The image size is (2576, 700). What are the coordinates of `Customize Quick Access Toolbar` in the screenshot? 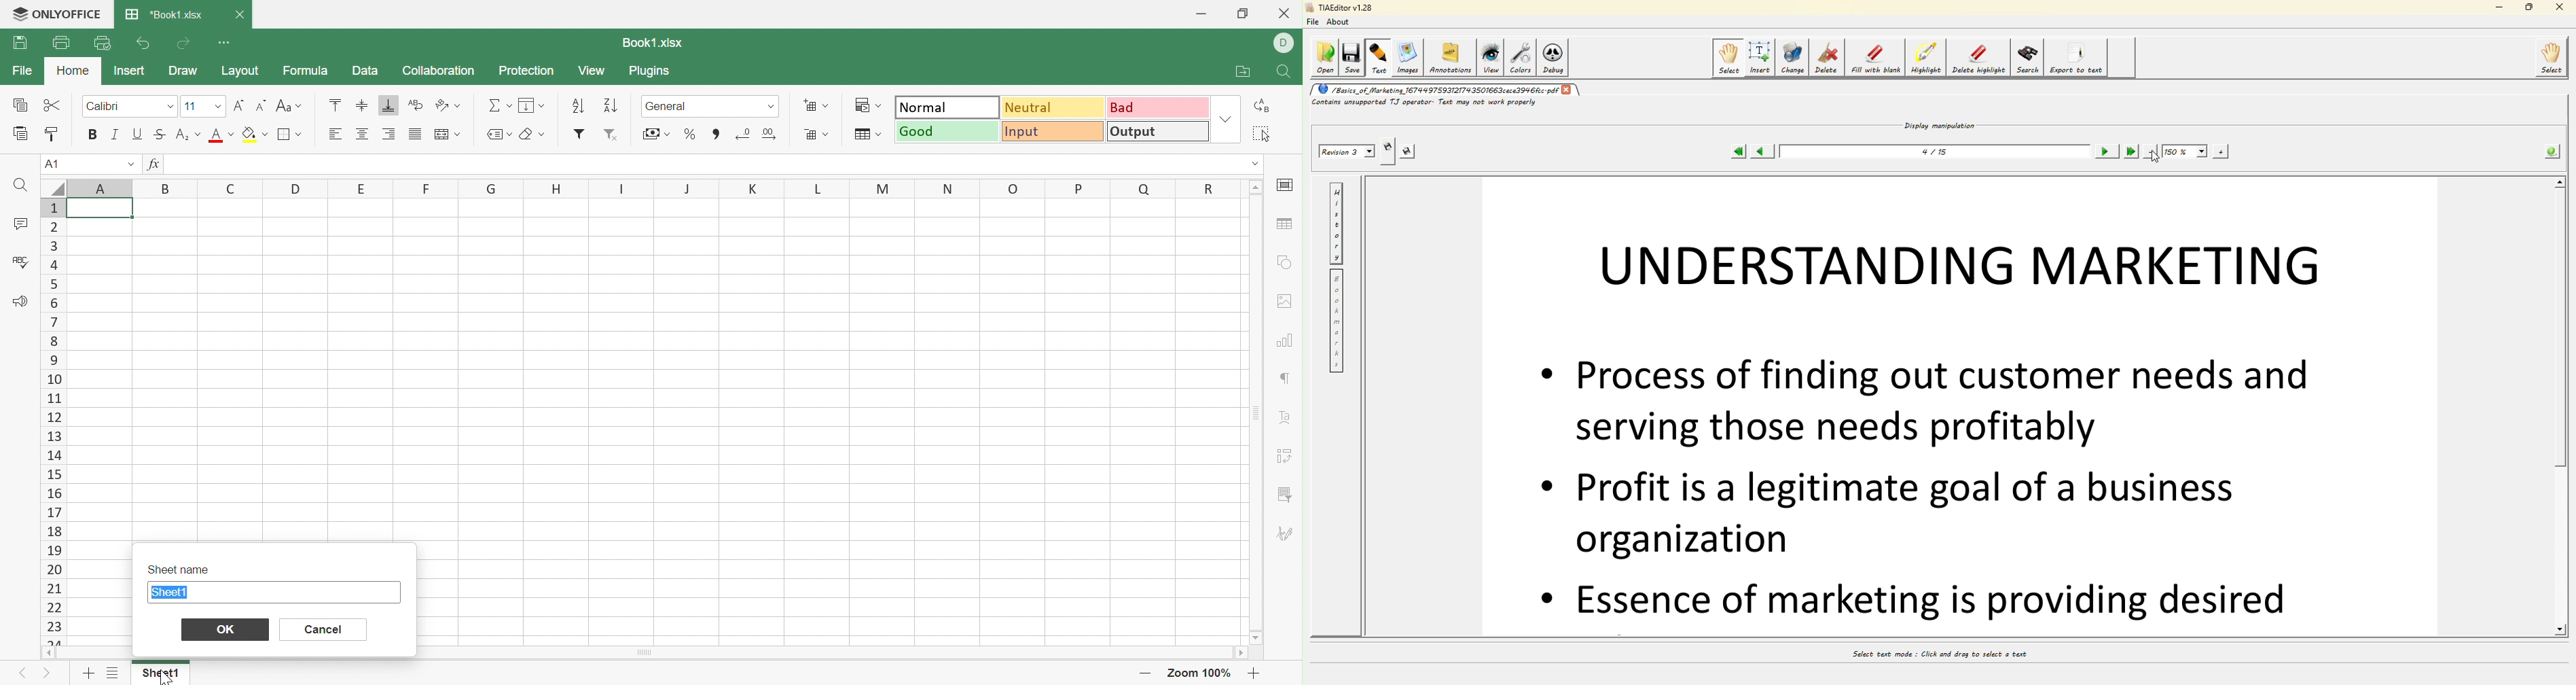 It's located at (225, 41).